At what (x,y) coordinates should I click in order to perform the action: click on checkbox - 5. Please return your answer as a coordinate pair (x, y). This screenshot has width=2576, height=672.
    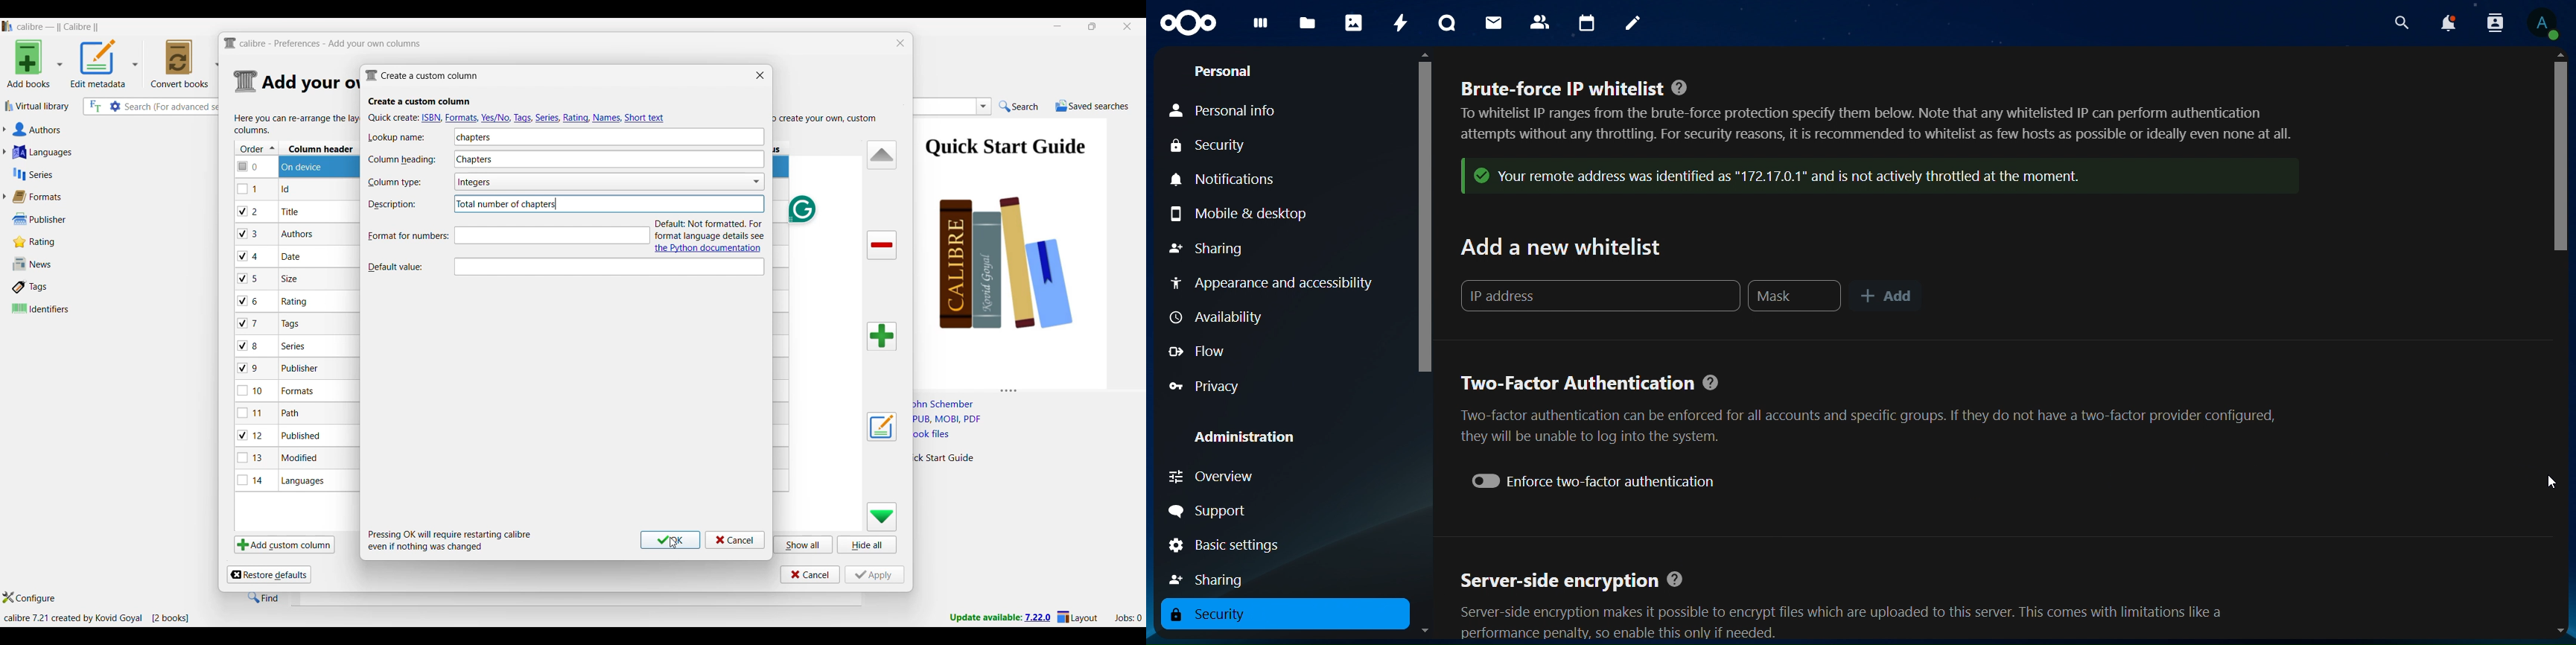
    Looking at the image, I should click on (253, 278).